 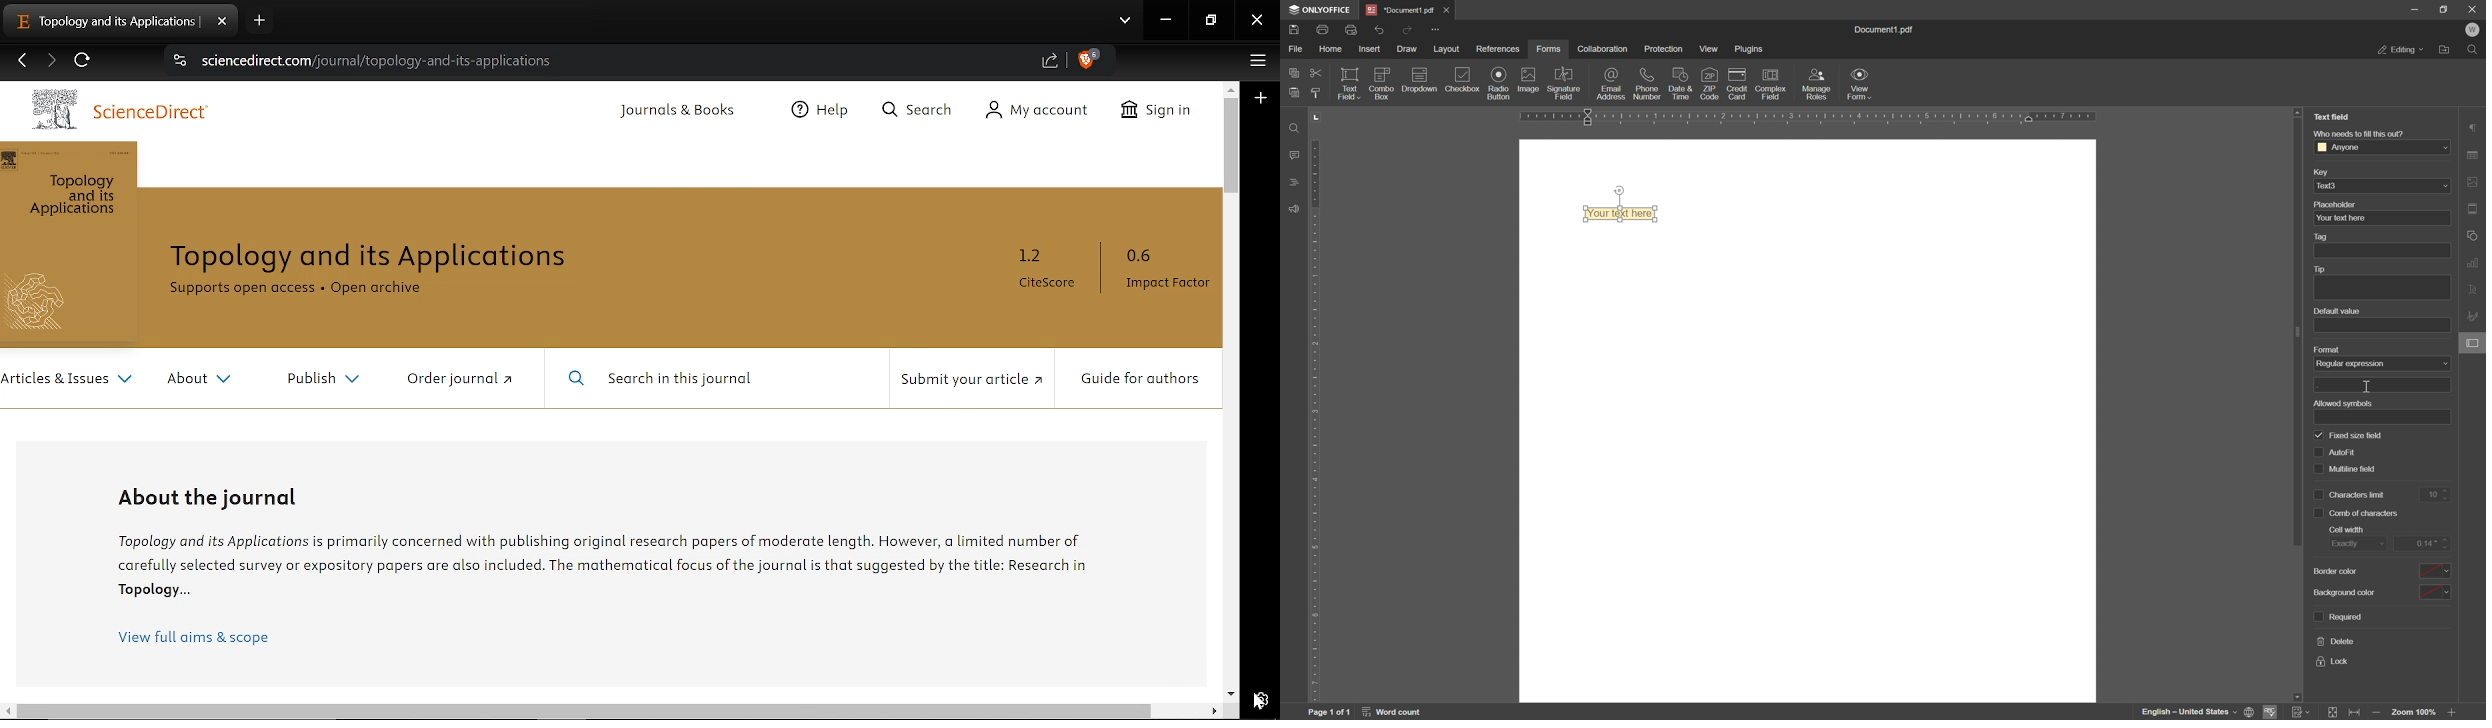 What do you see at coordinates (2475, 154) in the screenshot?
I see `table settings` at bounding box center [2475, 154].